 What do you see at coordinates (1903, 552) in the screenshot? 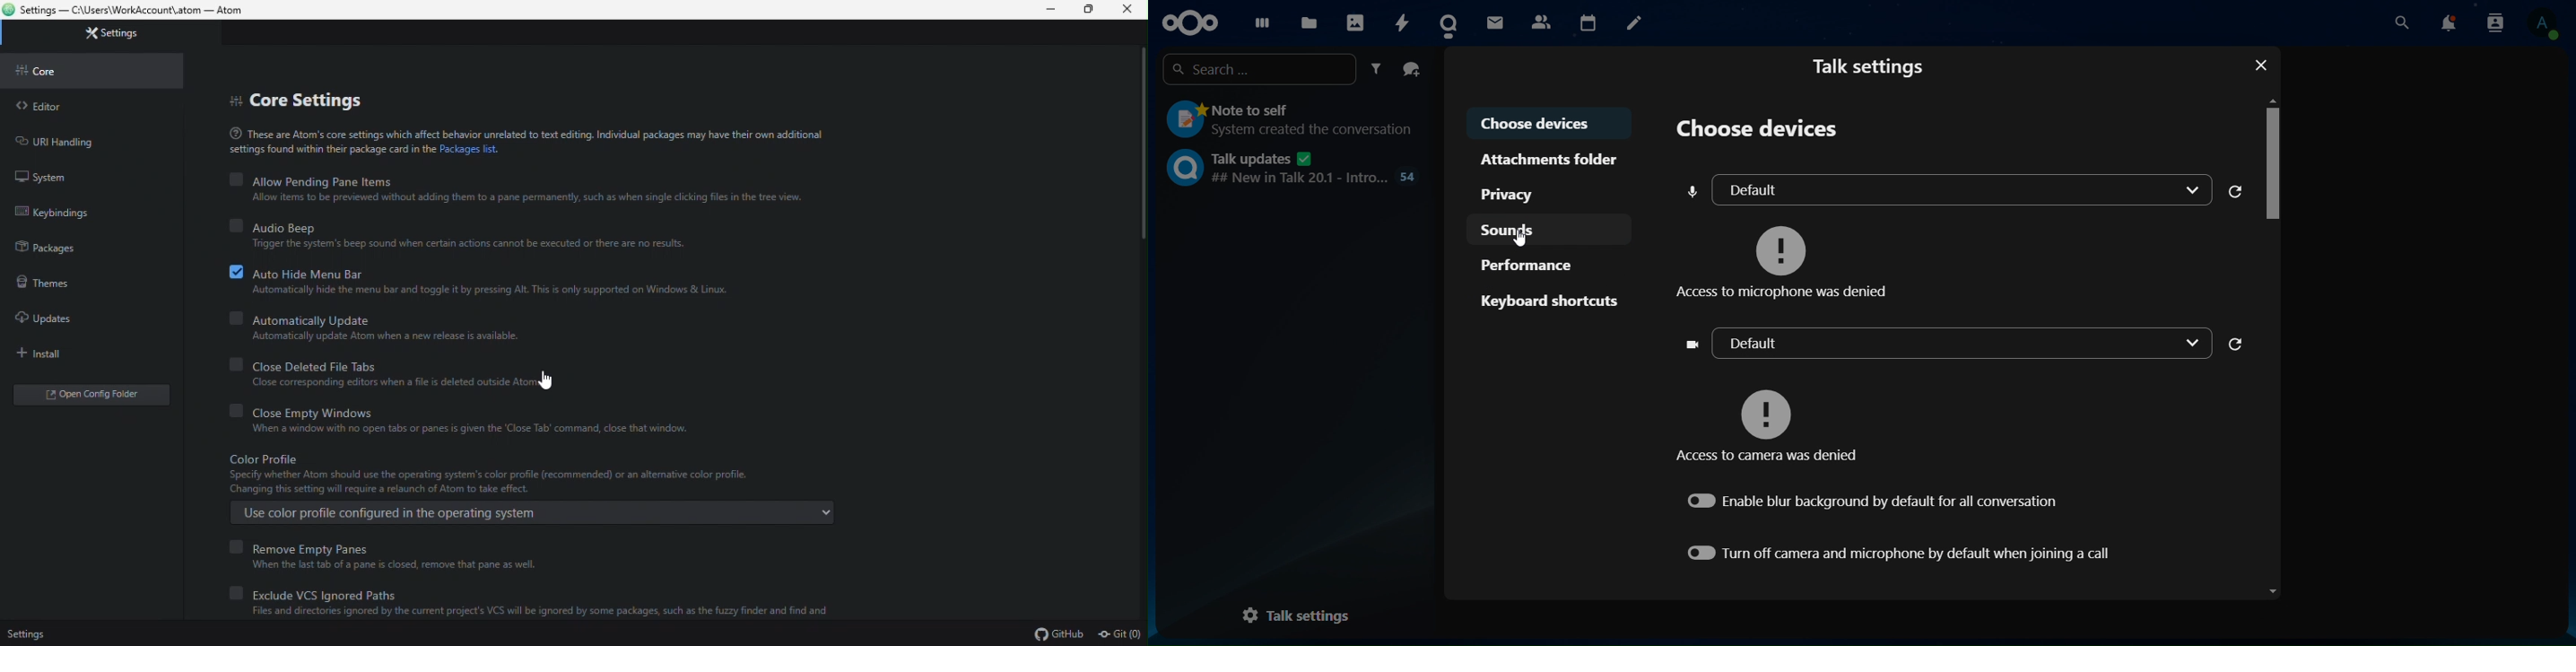
I see `turn off camera and microphone by default when joining a call` at bounding box center [1903, 552].